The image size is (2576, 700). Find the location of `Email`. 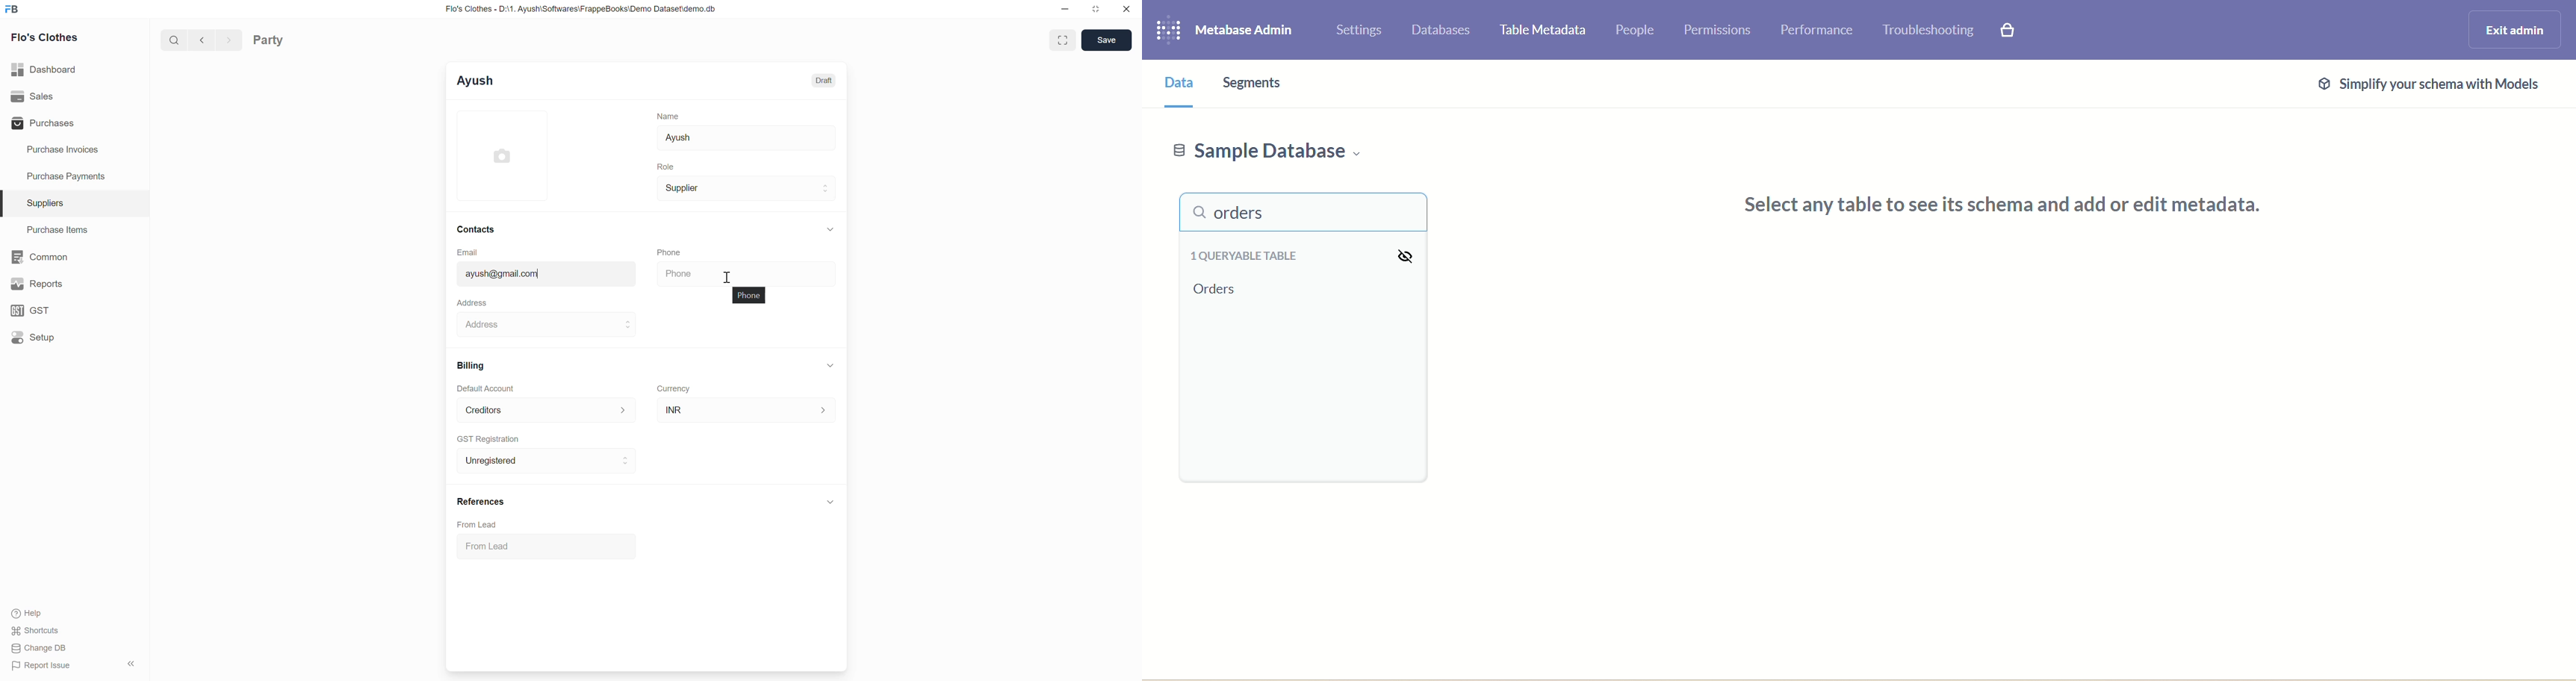

Email is located at coordinates (467, 252).